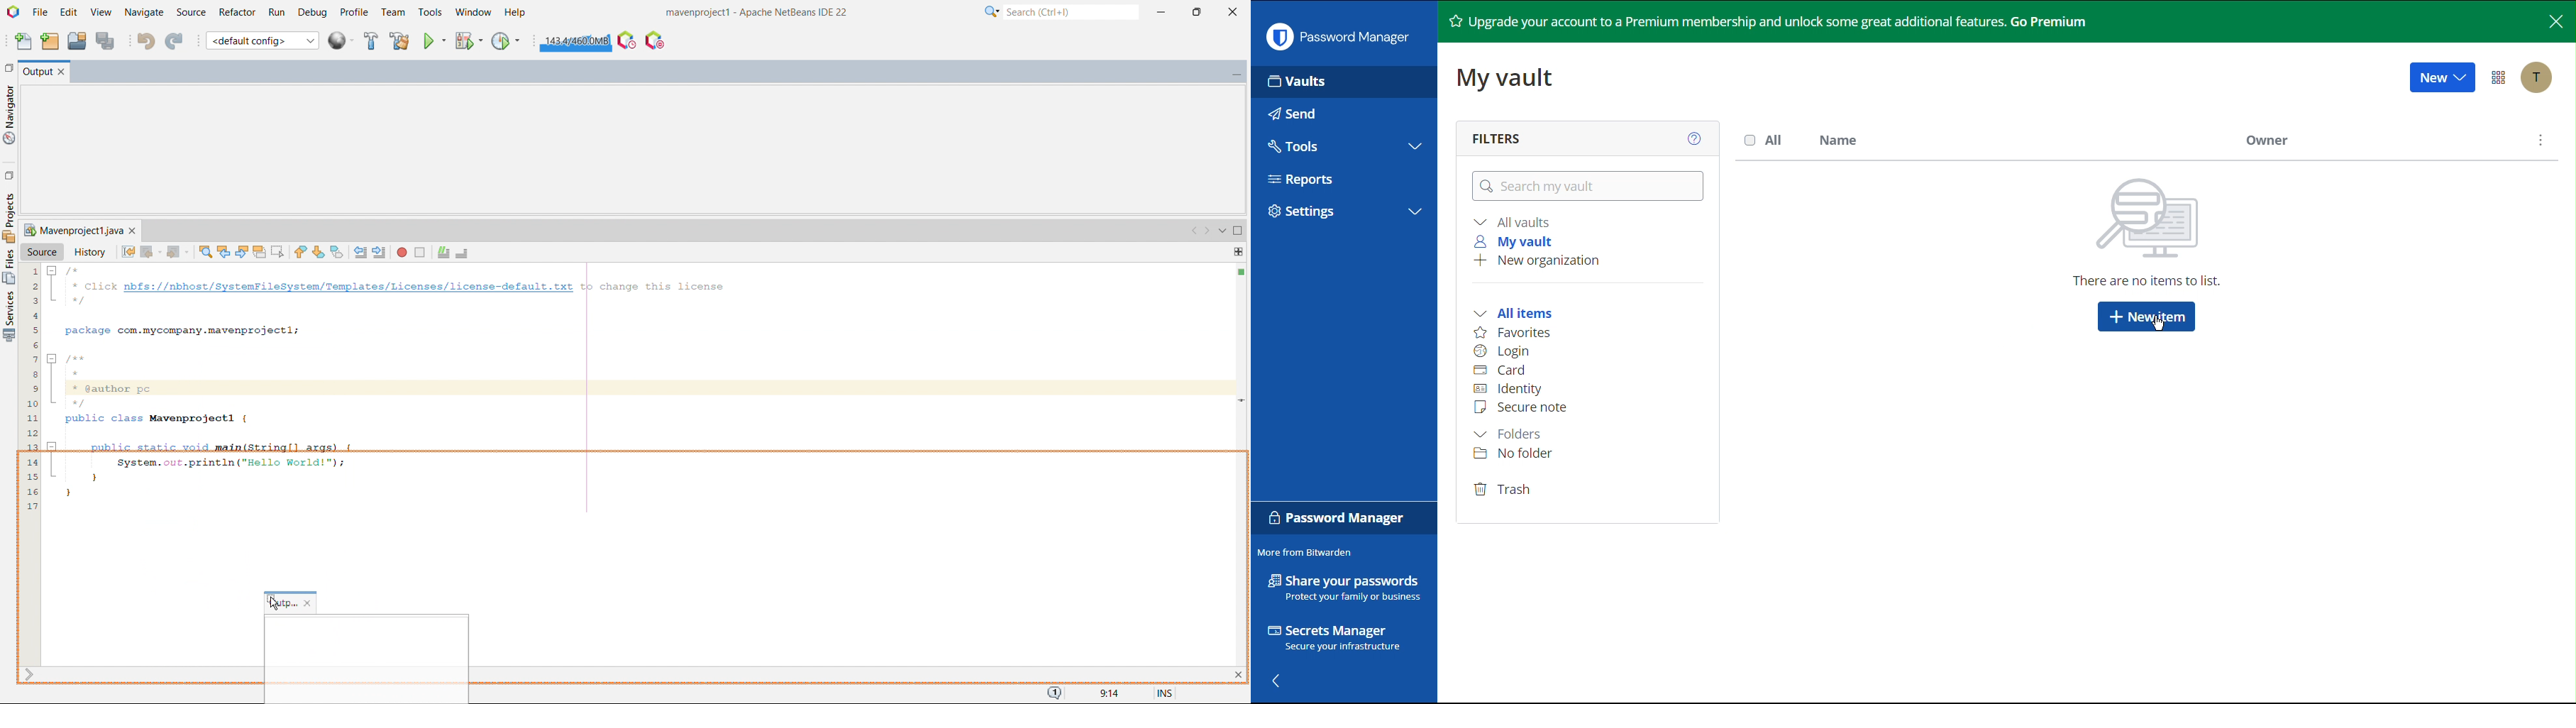 The width and height of the screenshot is (2576, 728). I want to click on My vault, so click(1510, 79).